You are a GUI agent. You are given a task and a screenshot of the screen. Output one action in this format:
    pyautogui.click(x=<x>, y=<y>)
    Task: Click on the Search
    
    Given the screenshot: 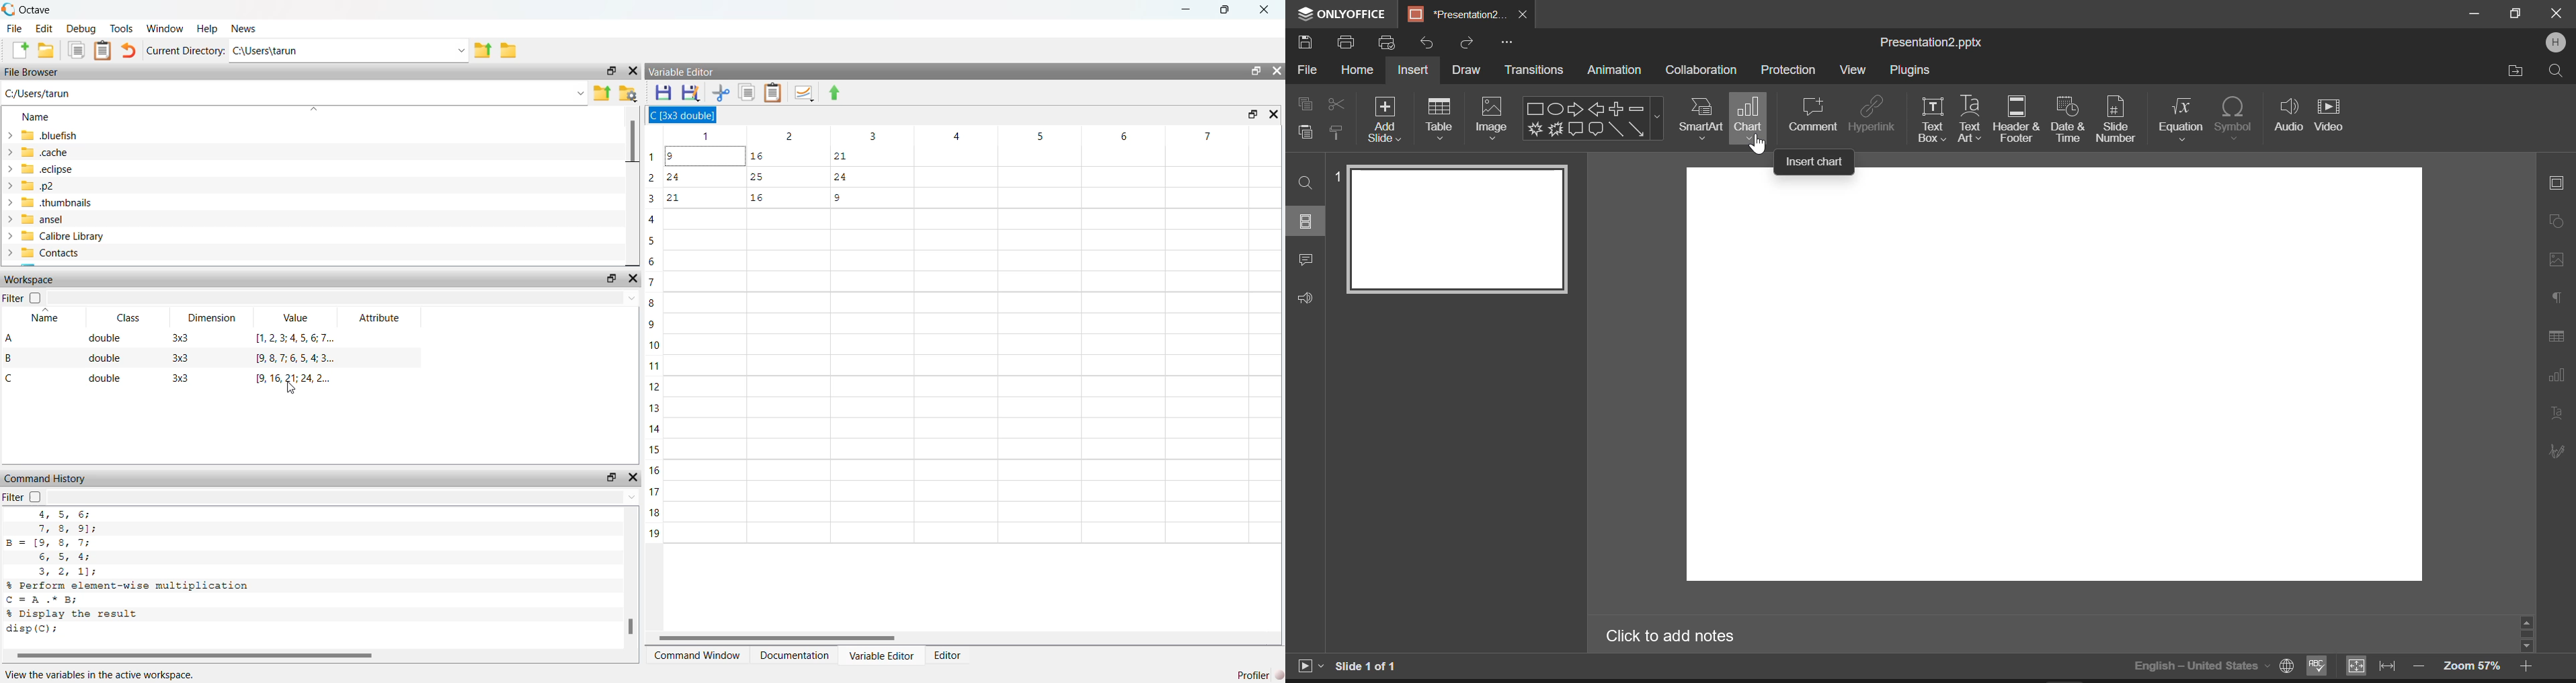 What is the action you would take?
    pyautogui.click(x=2554, y=70)
    